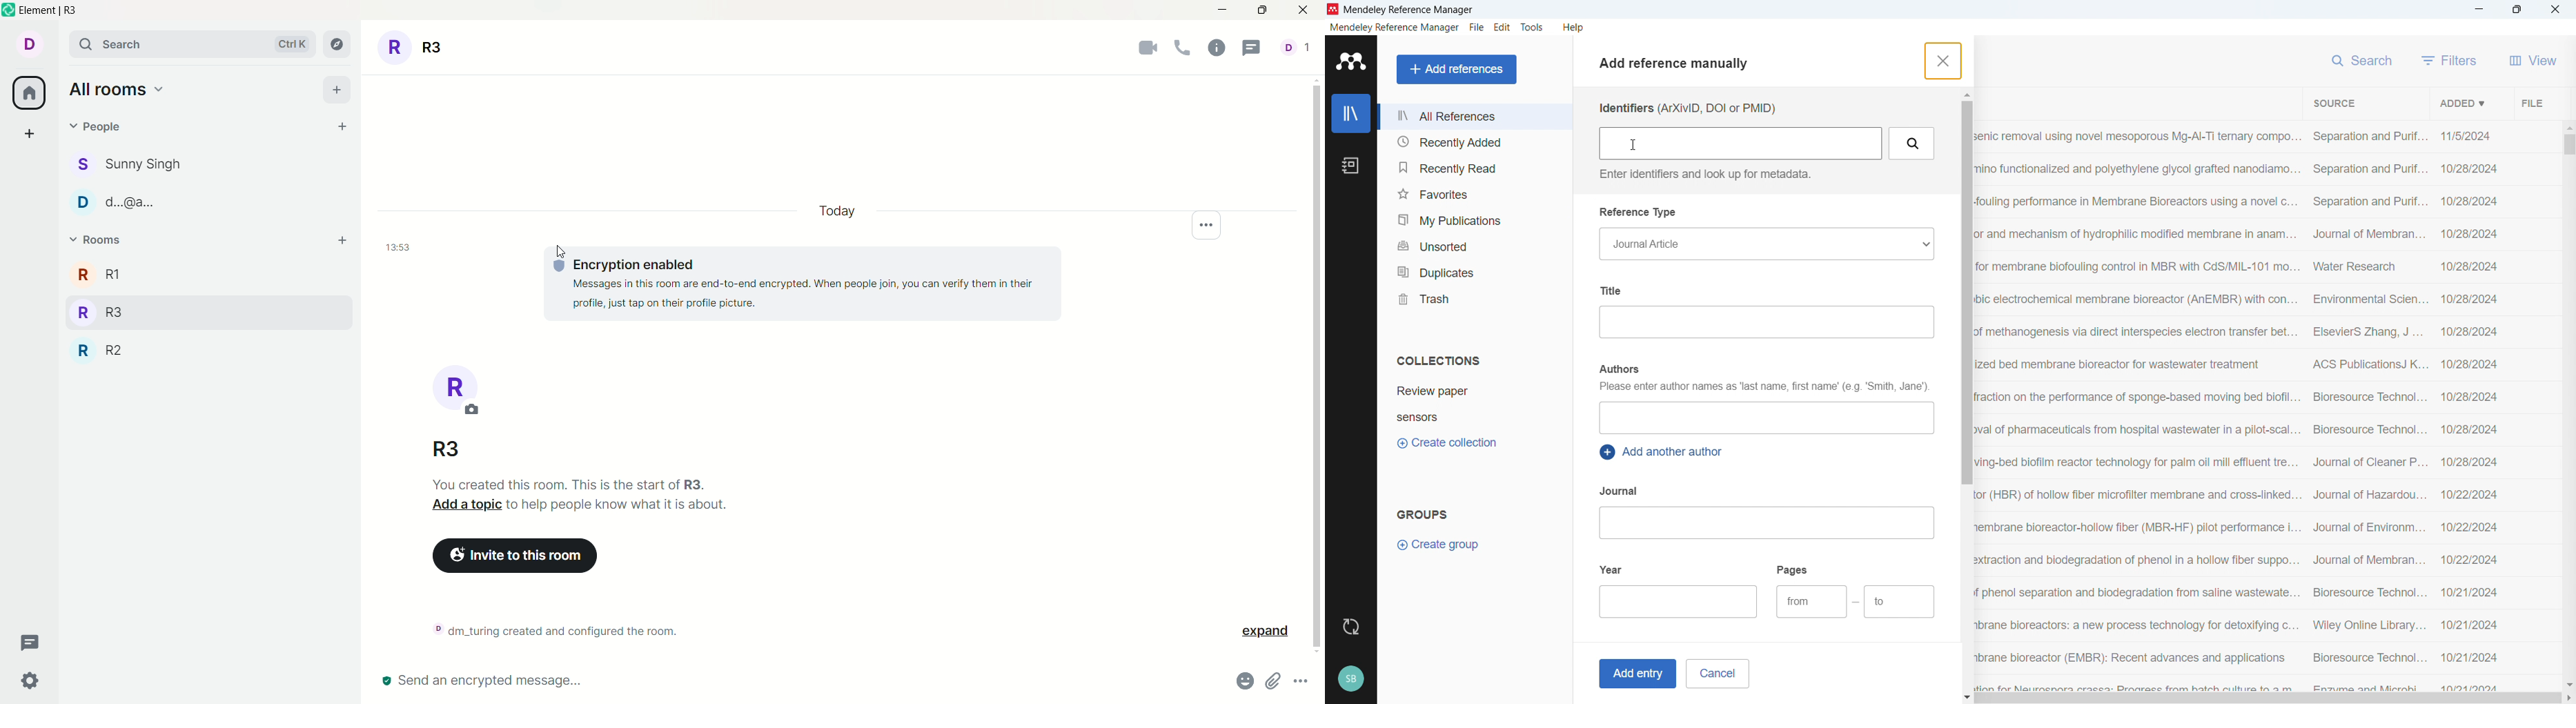  Describe the element at coordinates (551, 255) in the screenshot. I see `cursor` at that location.